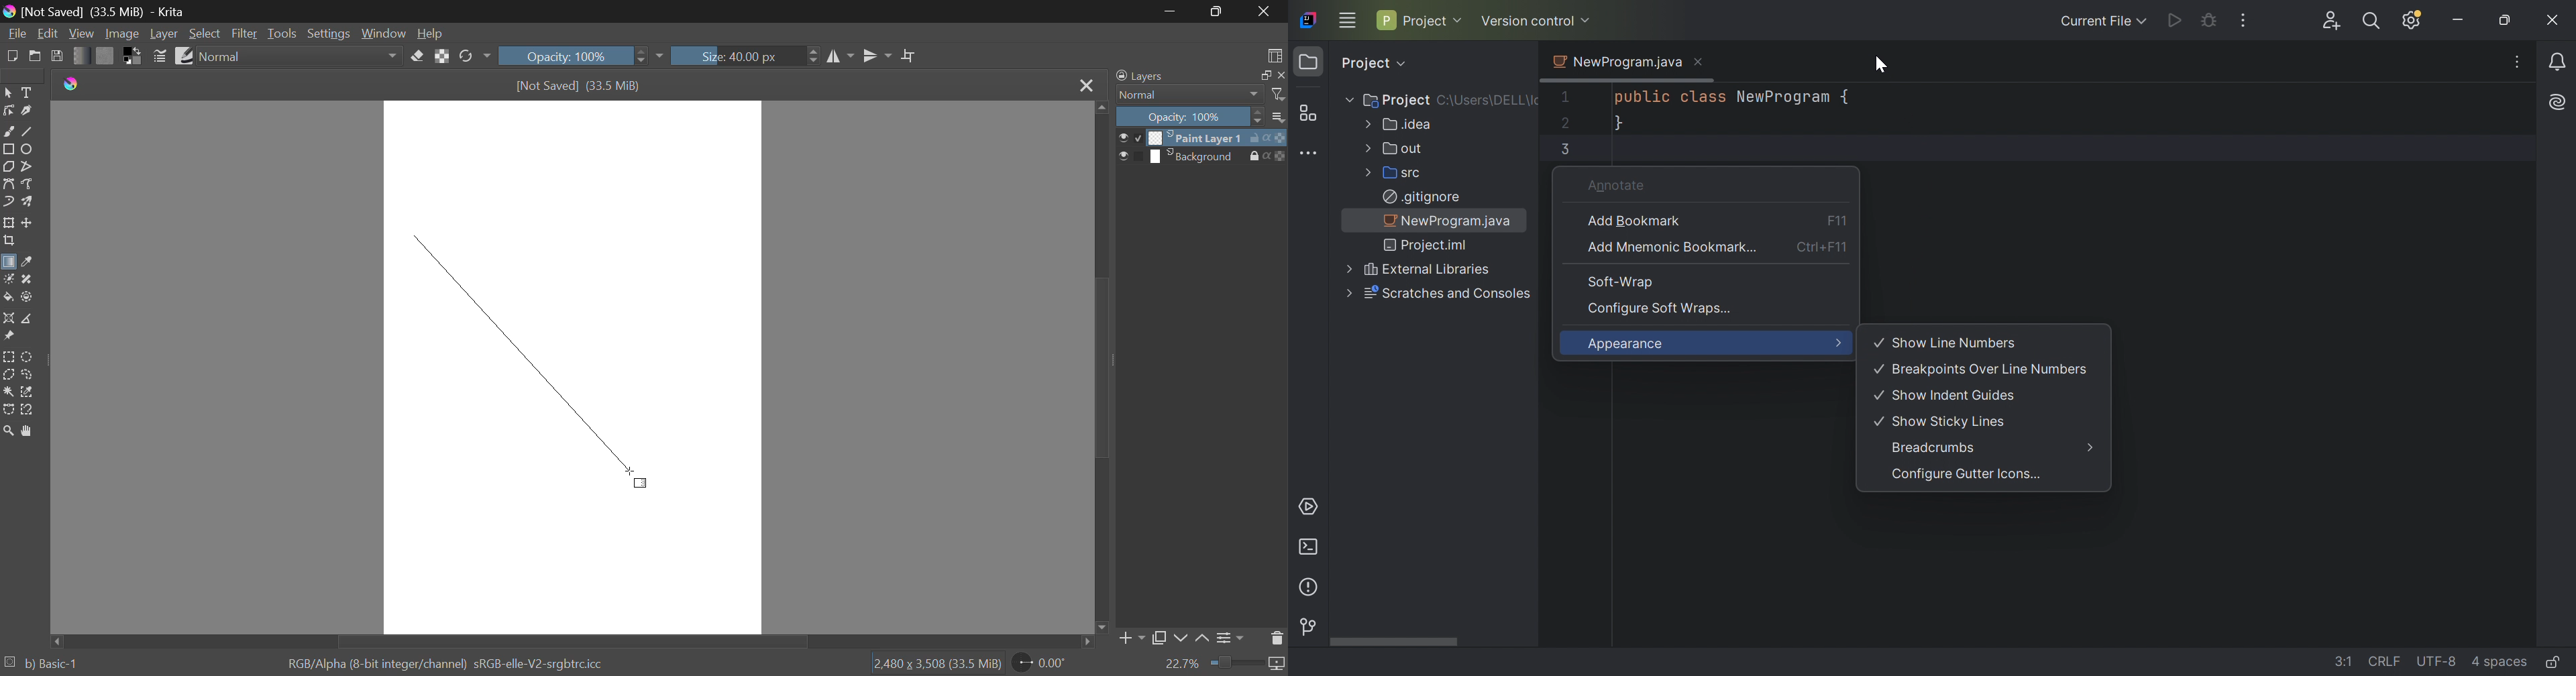 The image size is (2576, 700). I want to click on AI assistant, so click(2559, 103).